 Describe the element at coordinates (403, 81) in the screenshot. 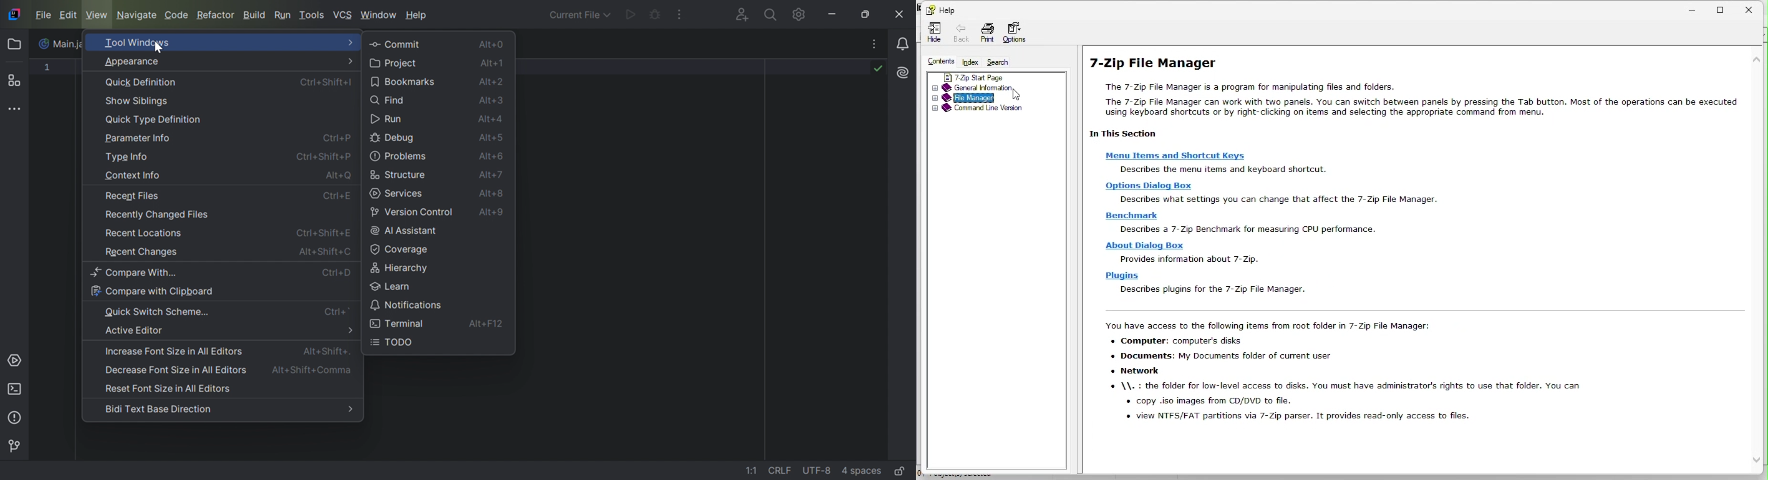

I see `Bookmarks` at that location.